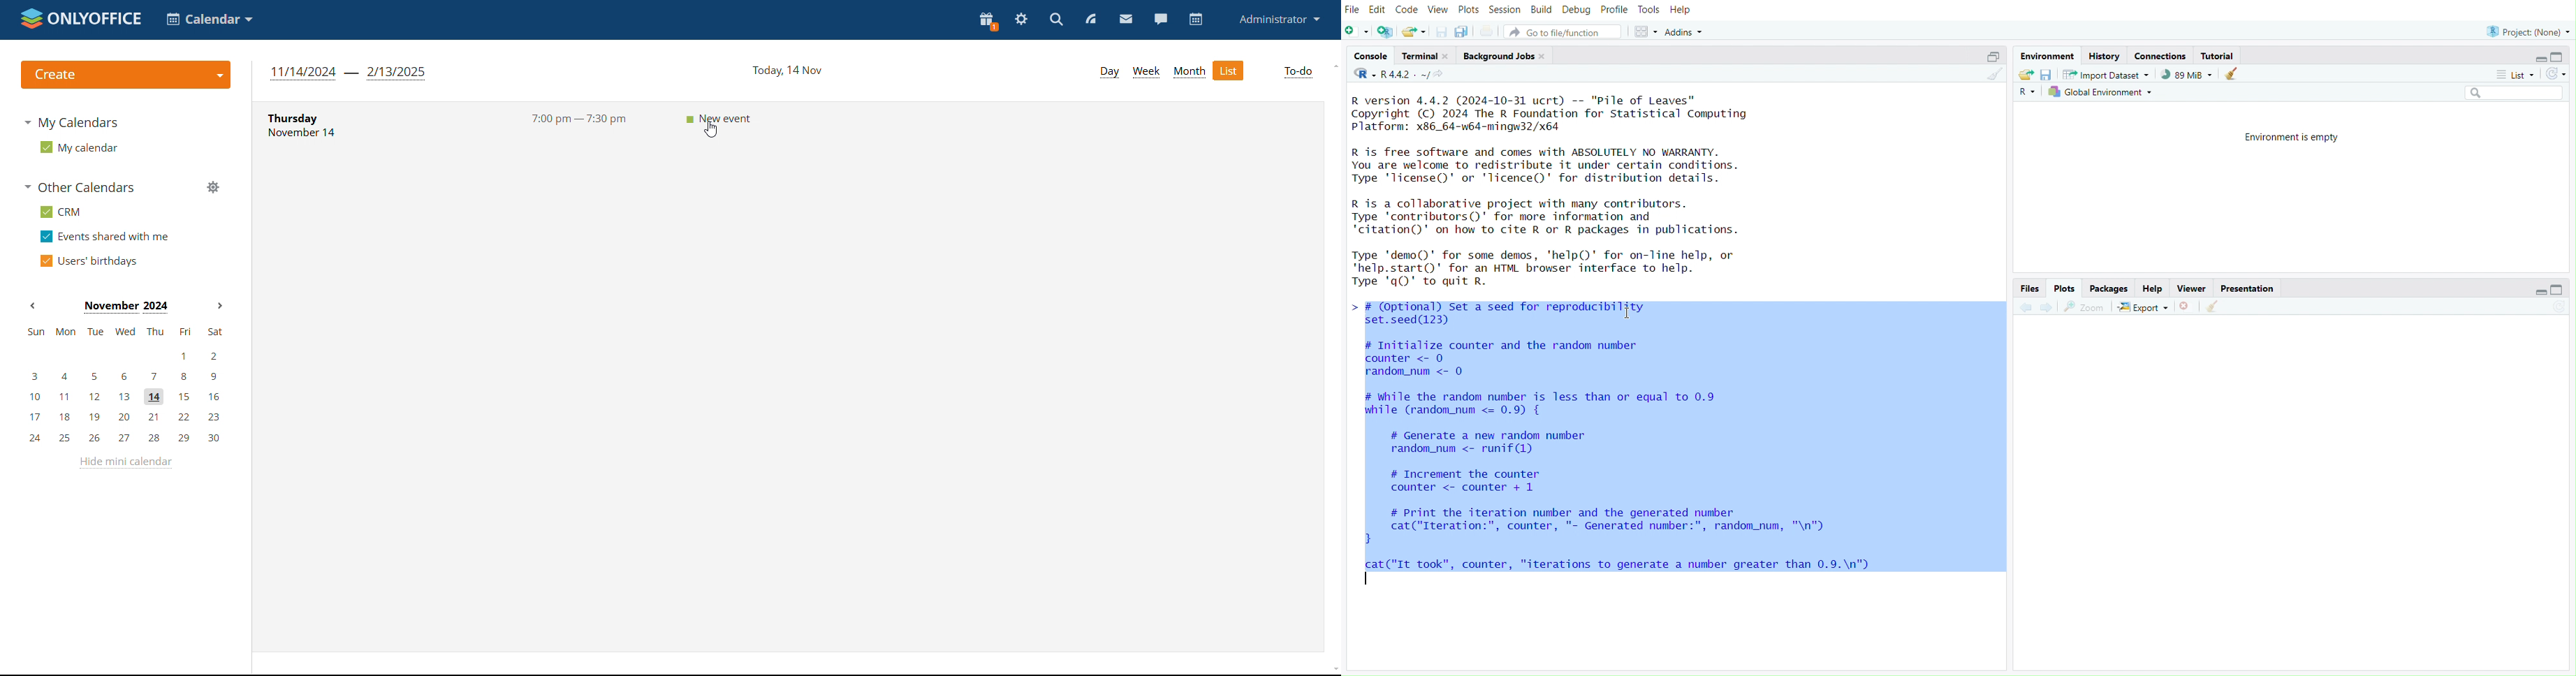 The width and height of the screenshot is (2576, 700). I want to click on Tutorial, so click(2219, 55).